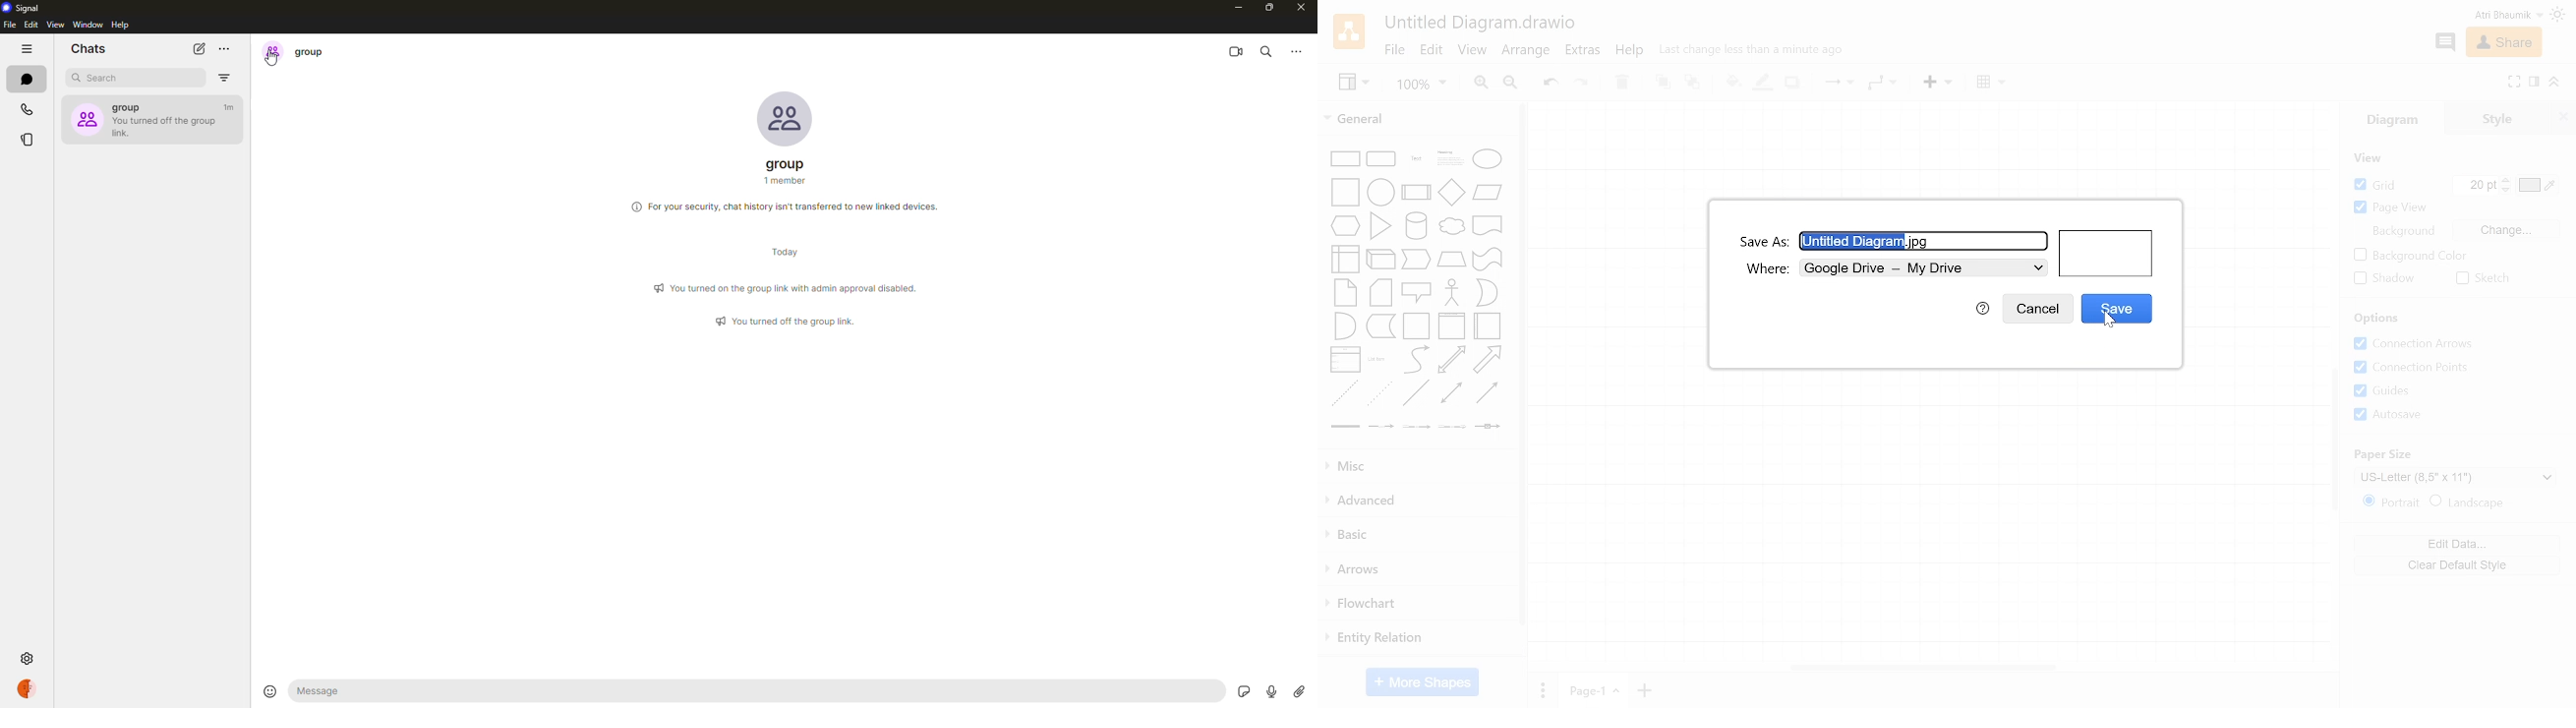  I want to click on Connection arrows, so click(2421, 344).